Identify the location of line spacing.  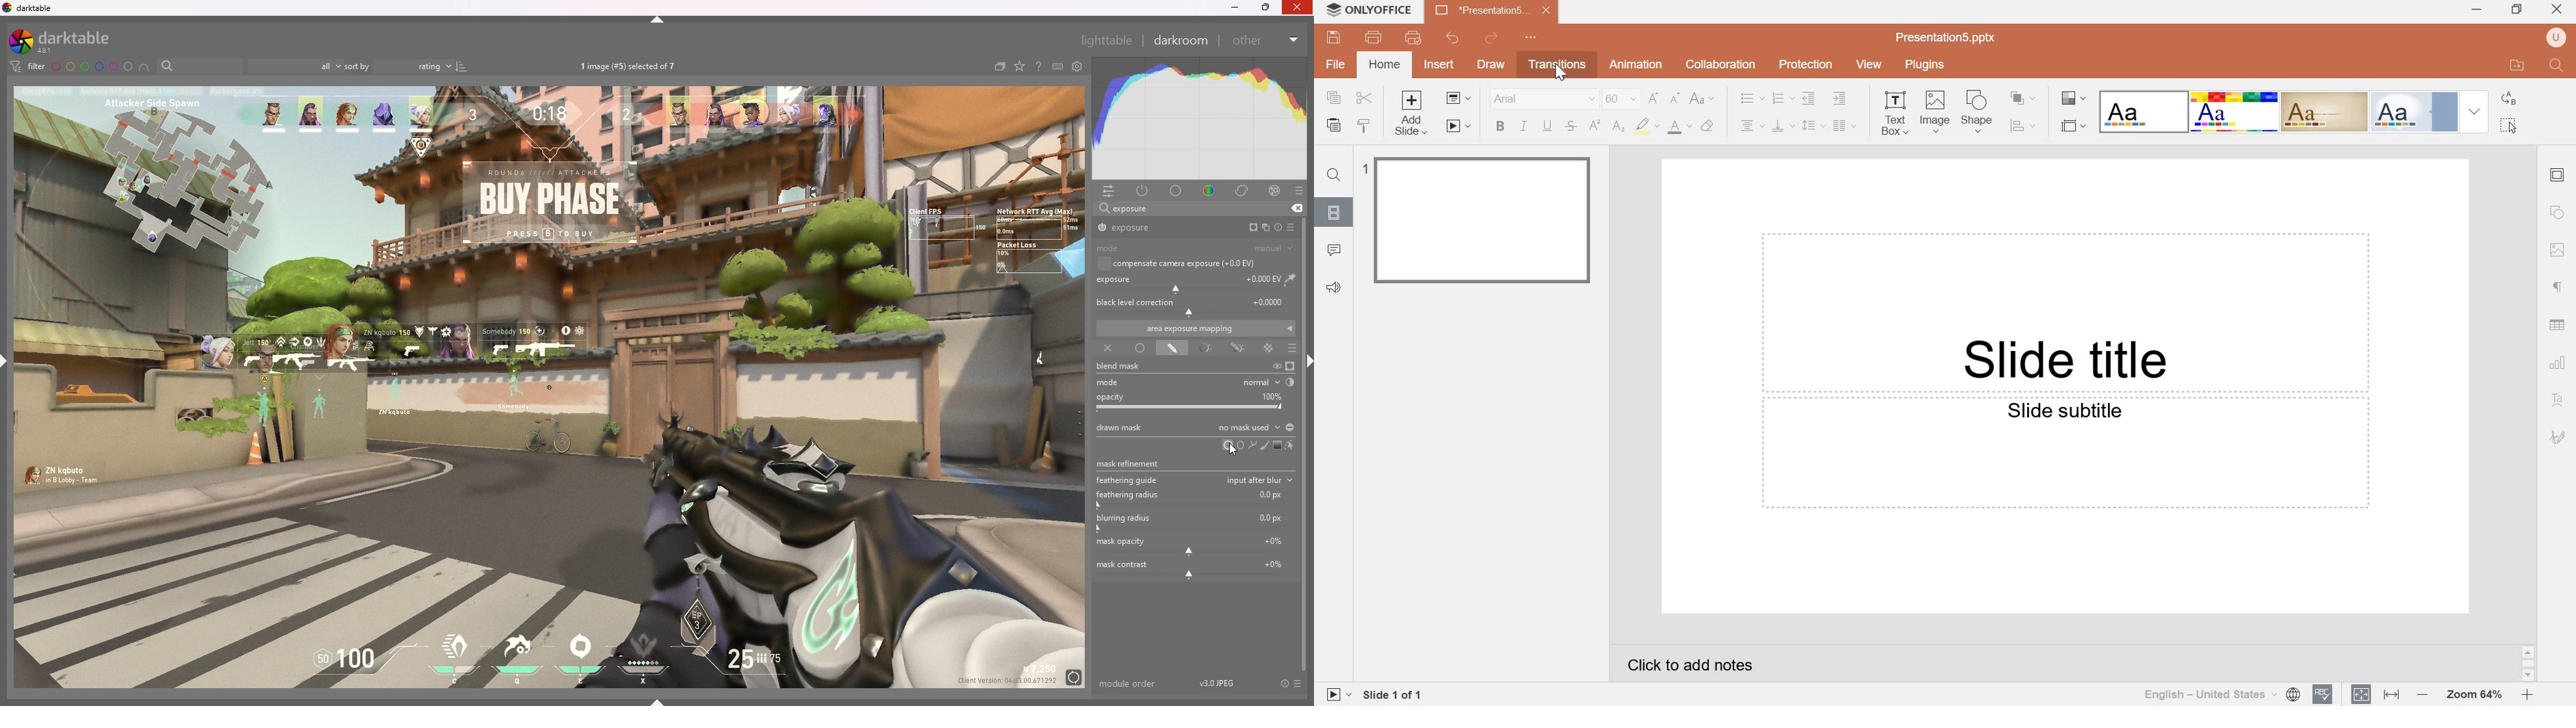
(1815, 124).